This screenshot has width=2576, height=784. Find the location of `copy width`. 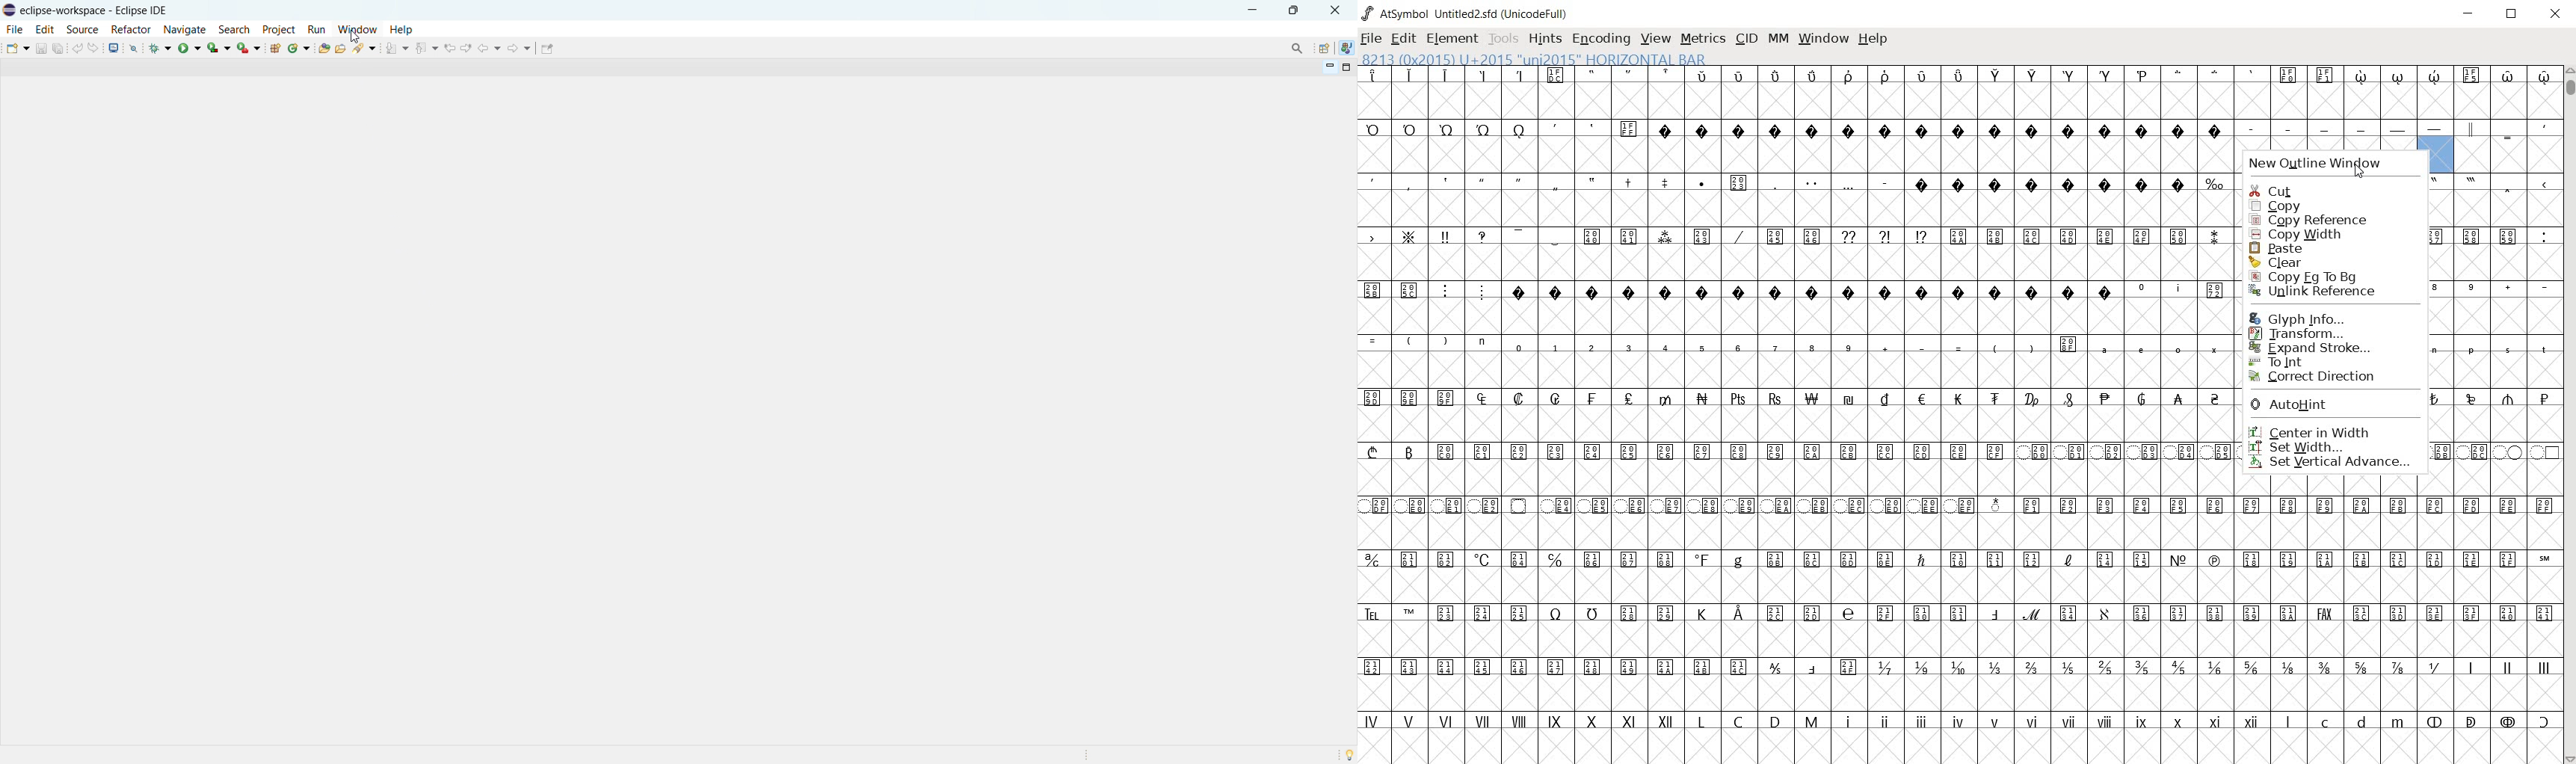

copy width is located at coordinates (2302, 234).